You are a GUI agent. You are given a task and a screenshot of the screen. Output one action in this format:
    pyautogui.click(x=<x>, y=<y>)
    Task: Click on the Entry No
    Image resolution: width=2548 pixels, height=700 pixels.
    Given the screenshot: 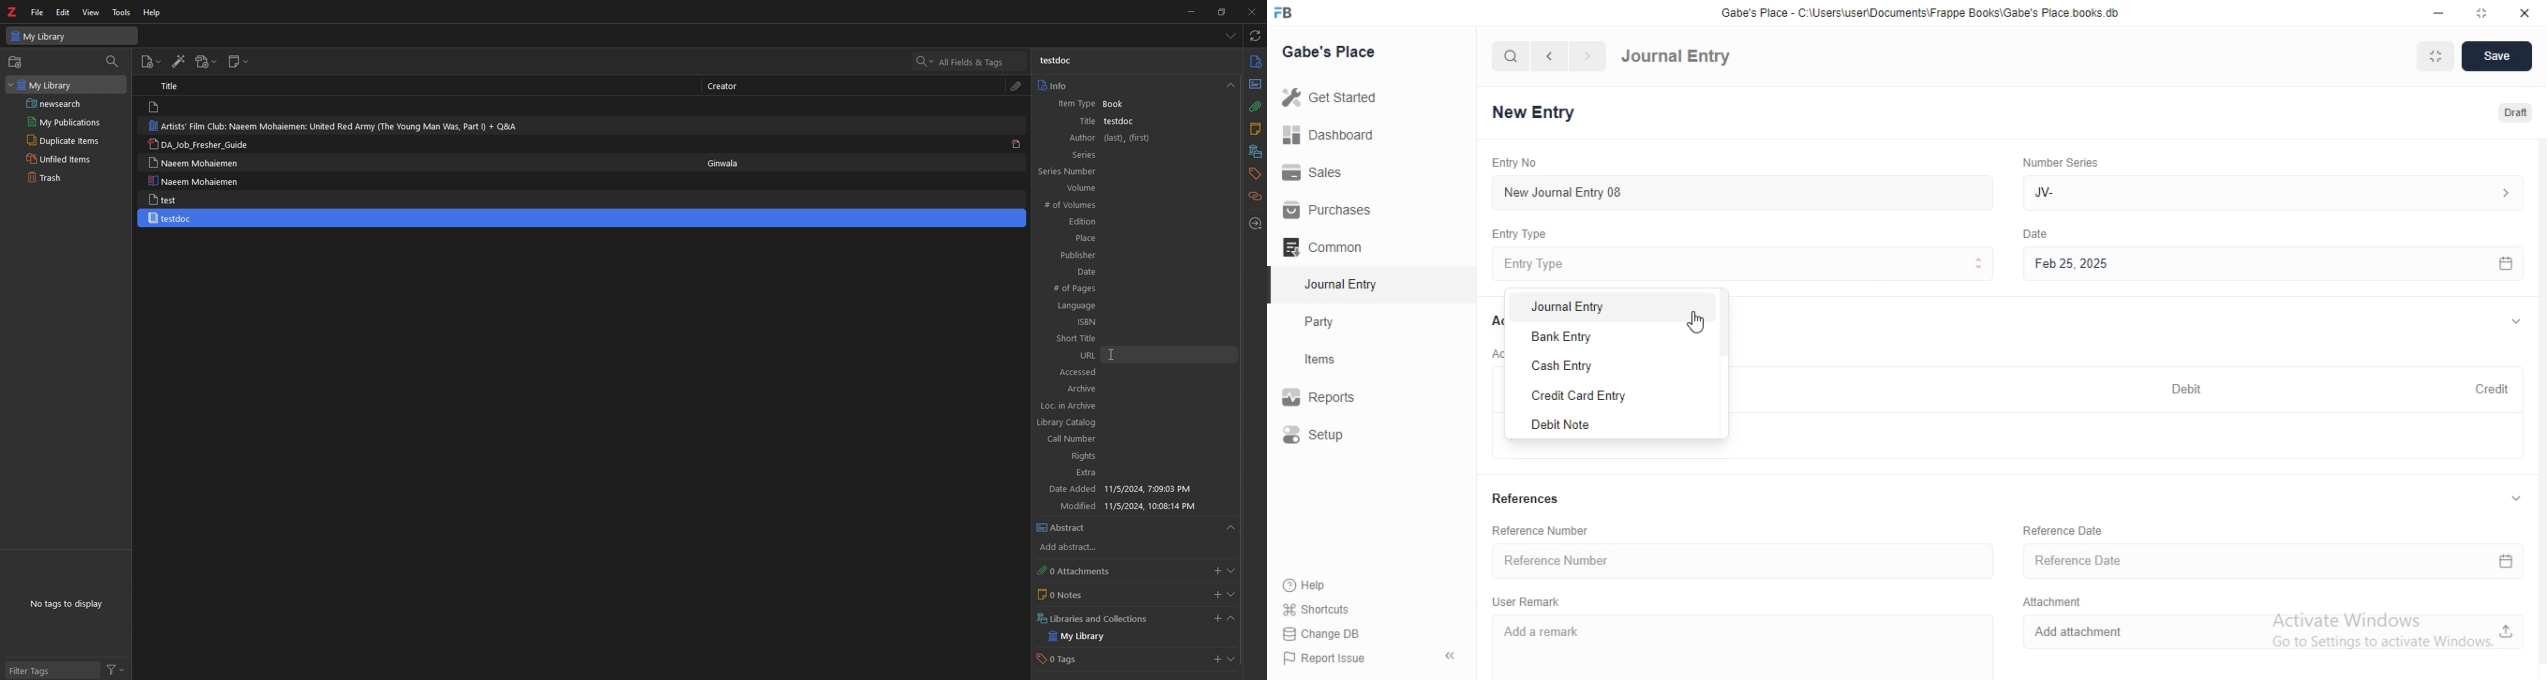 What is the action you would take?
    pyautogui.click(x=1512, y=161)
    